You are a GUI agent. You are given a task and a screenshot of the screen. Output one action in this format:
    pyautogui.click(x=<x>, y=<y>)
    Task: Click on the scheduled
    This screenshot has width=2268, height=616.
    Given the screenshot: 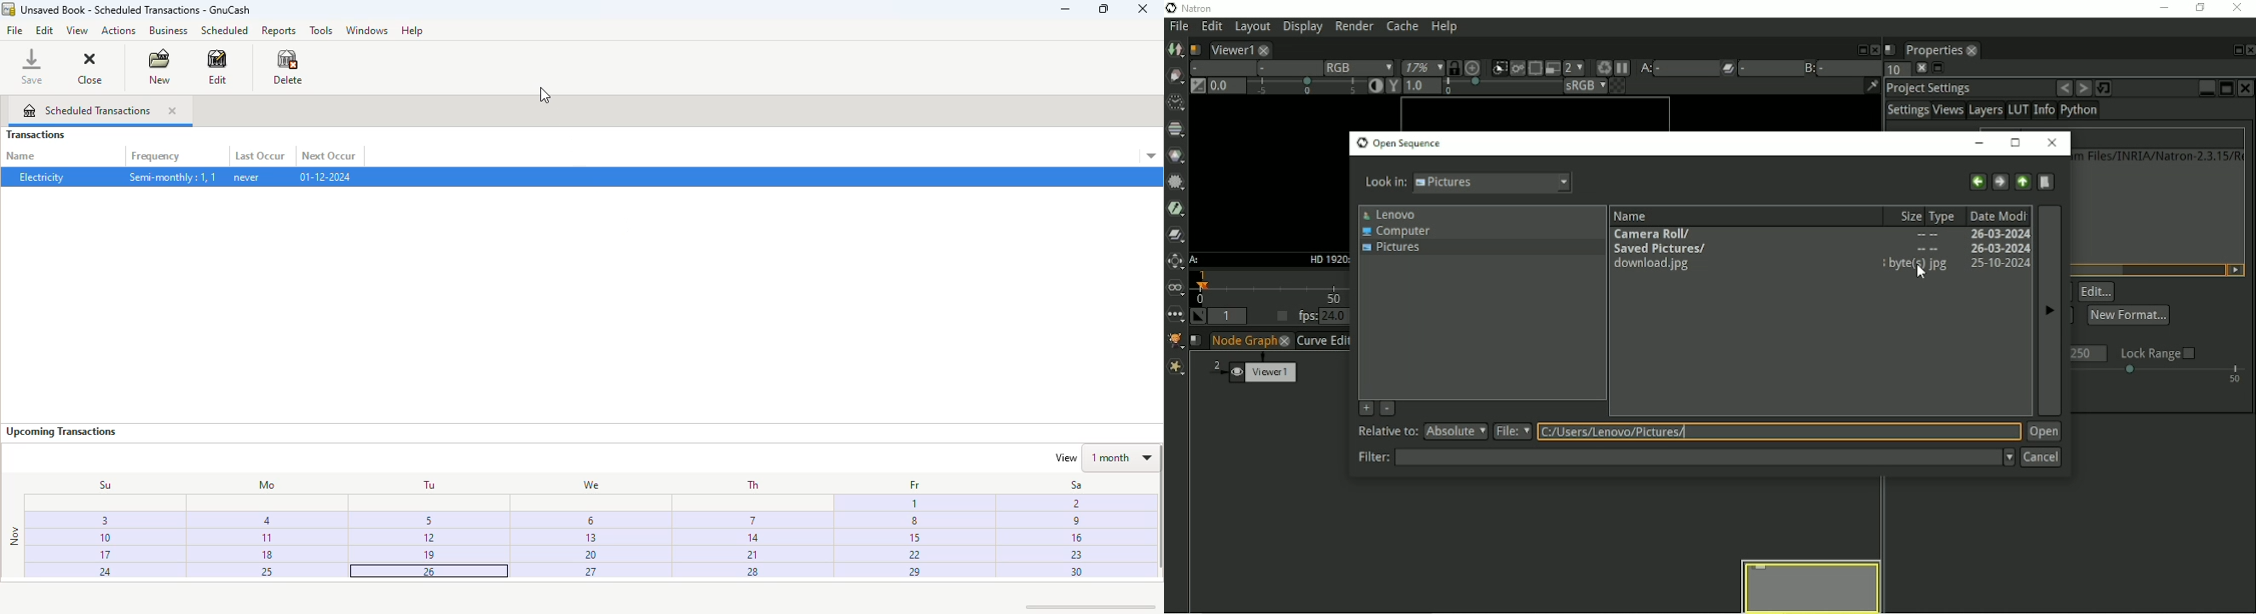 What is the action you would take?
    pyautogui.click(x=224, y=30)
    